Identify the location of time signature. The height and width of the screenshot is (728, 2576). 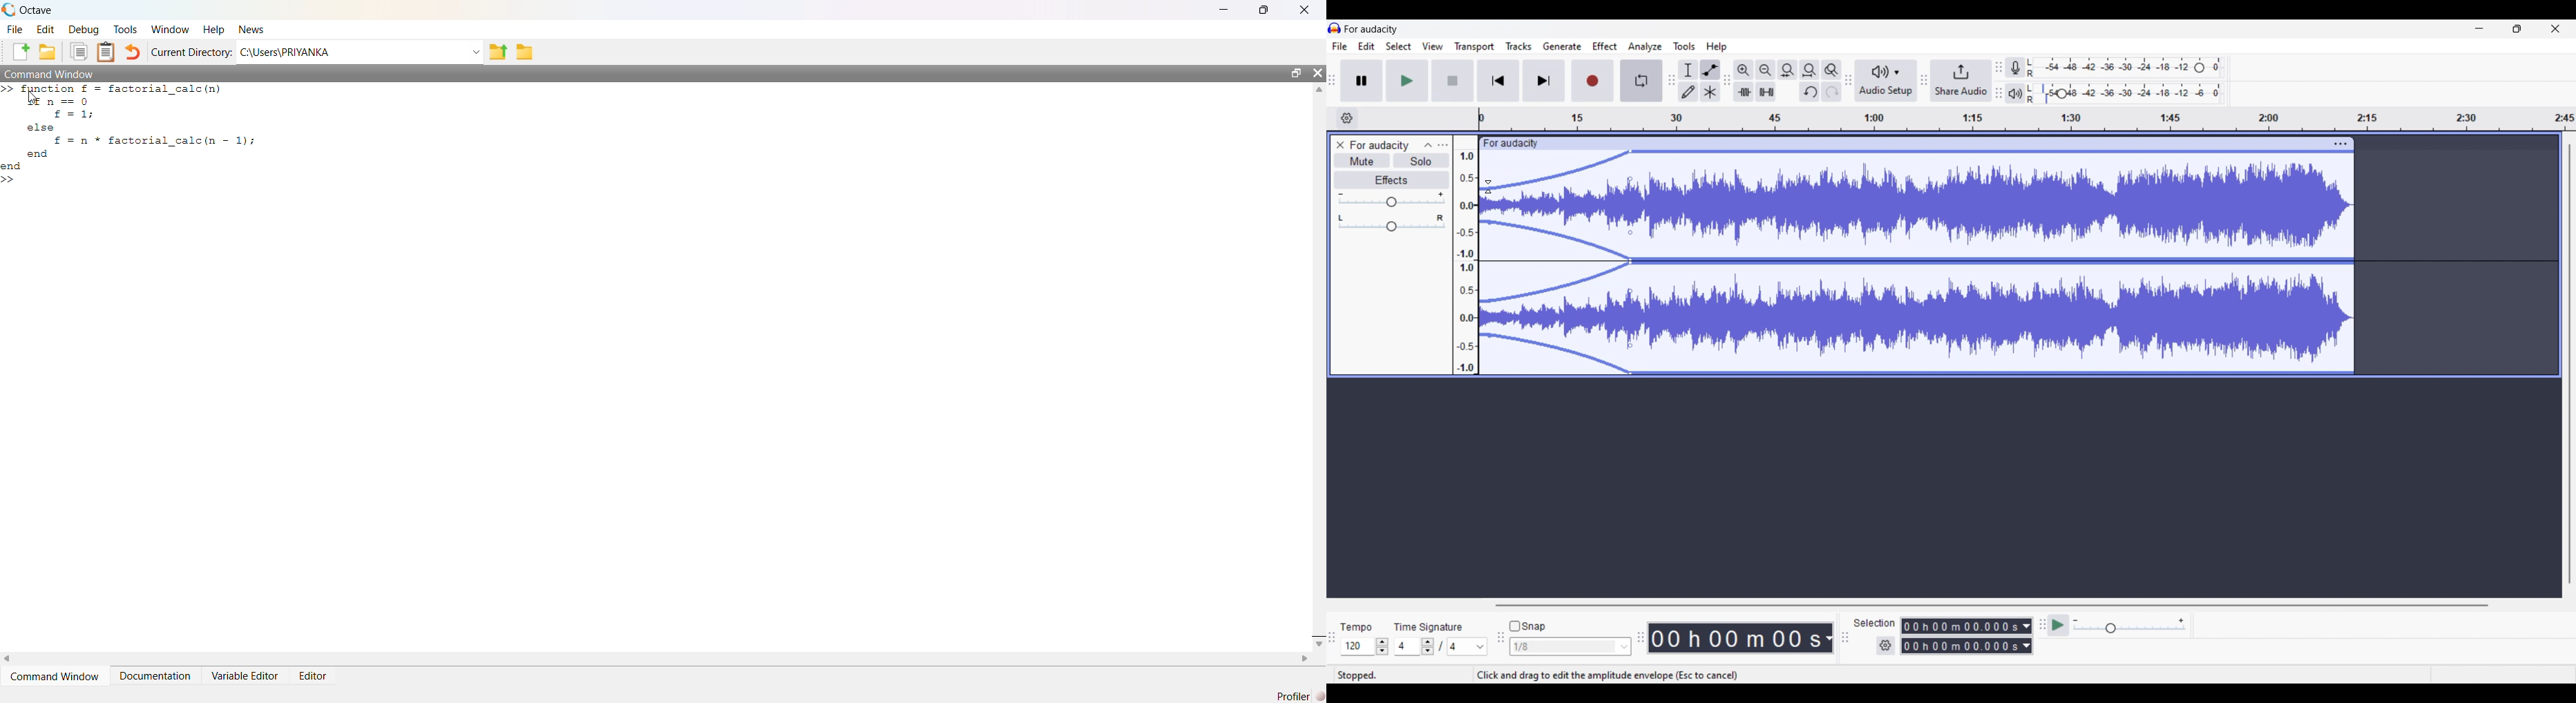
(1428, 627).